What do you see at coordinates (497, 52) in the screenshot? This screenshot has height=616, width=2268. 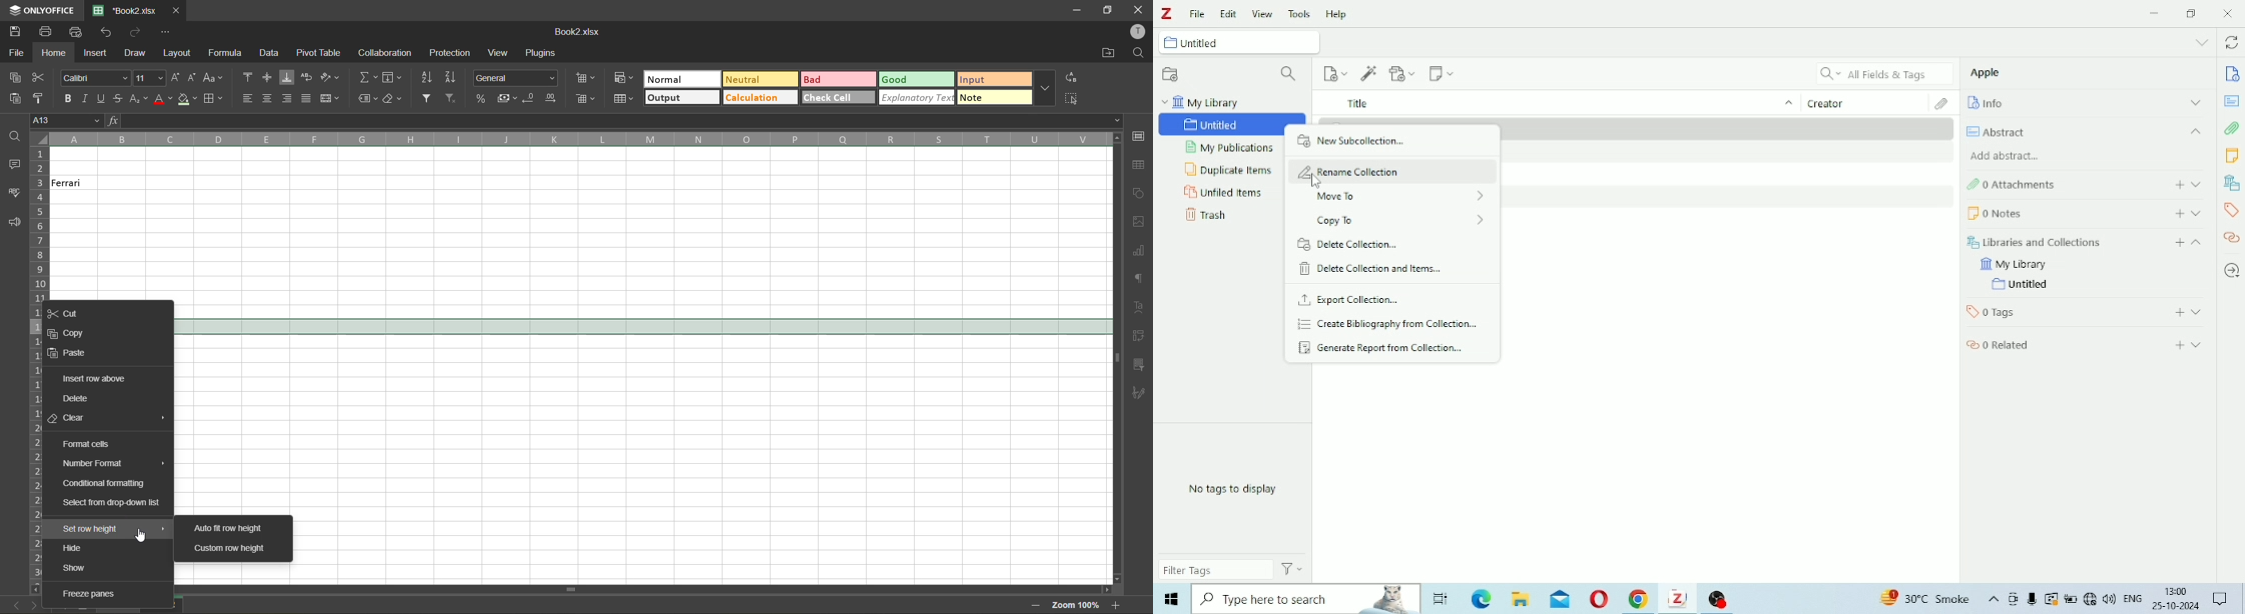 I see `view` at bounding box center [497, 52].